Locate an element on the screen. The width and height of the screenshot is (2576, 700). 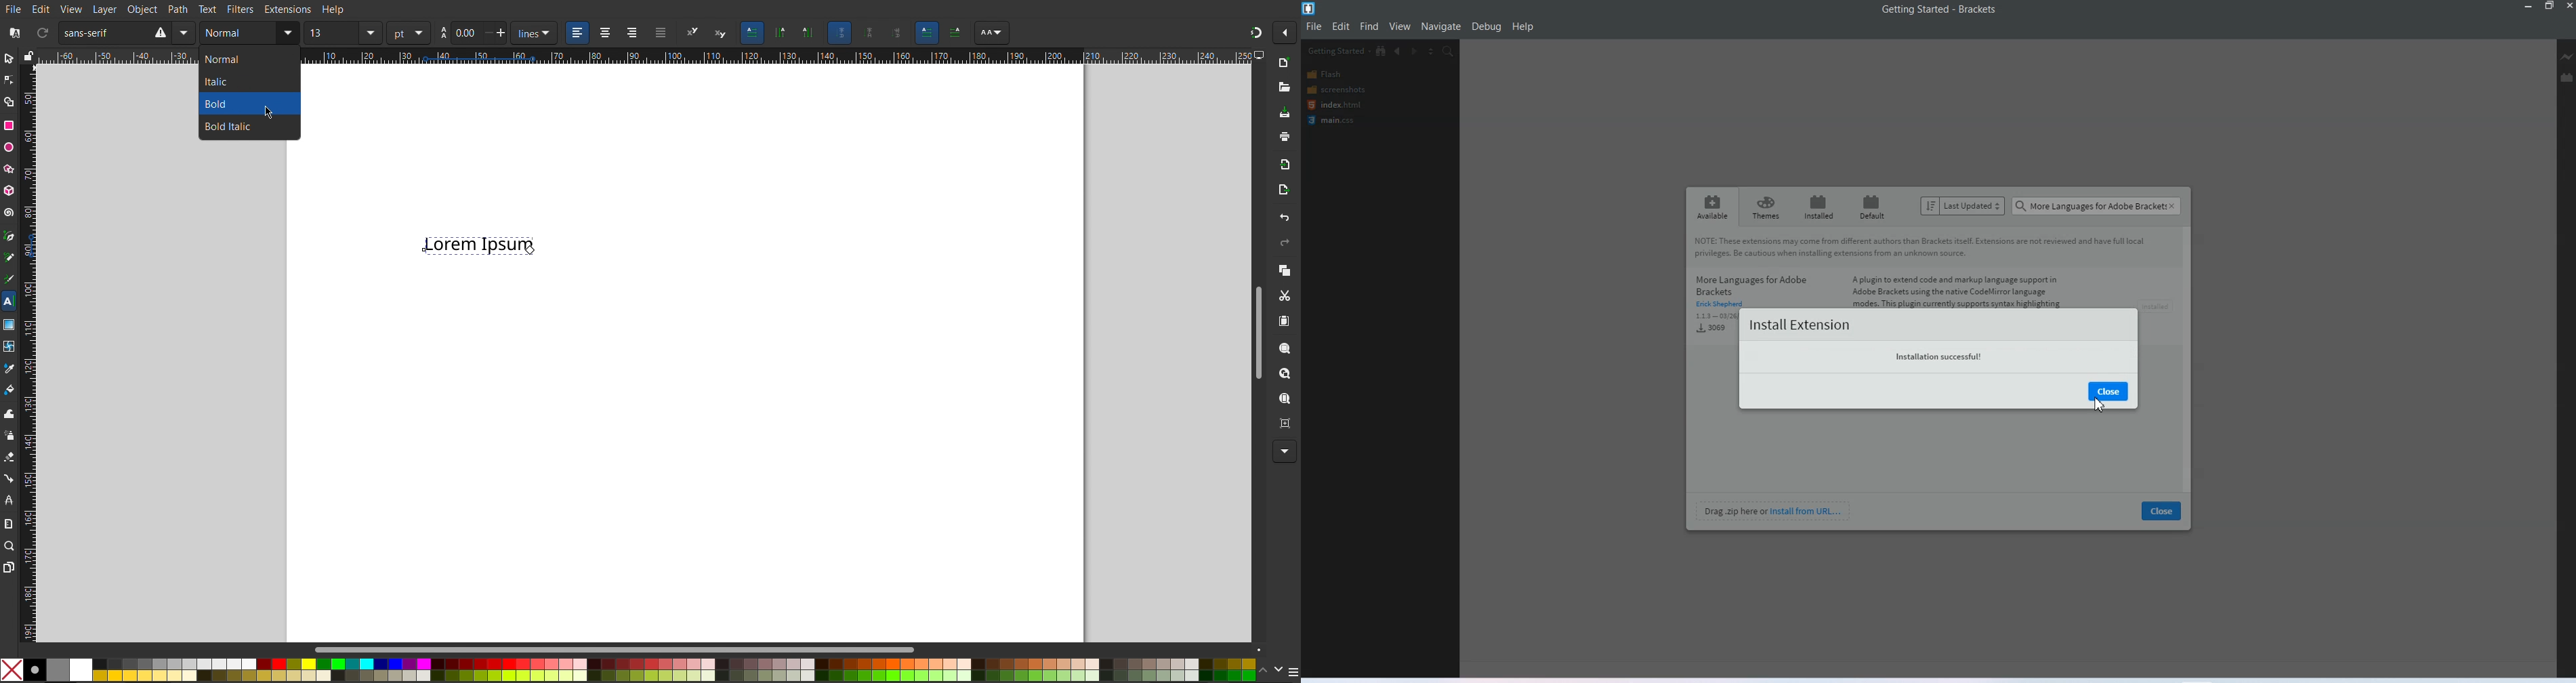
Gradient Tool is located at coordinates (9, 322).